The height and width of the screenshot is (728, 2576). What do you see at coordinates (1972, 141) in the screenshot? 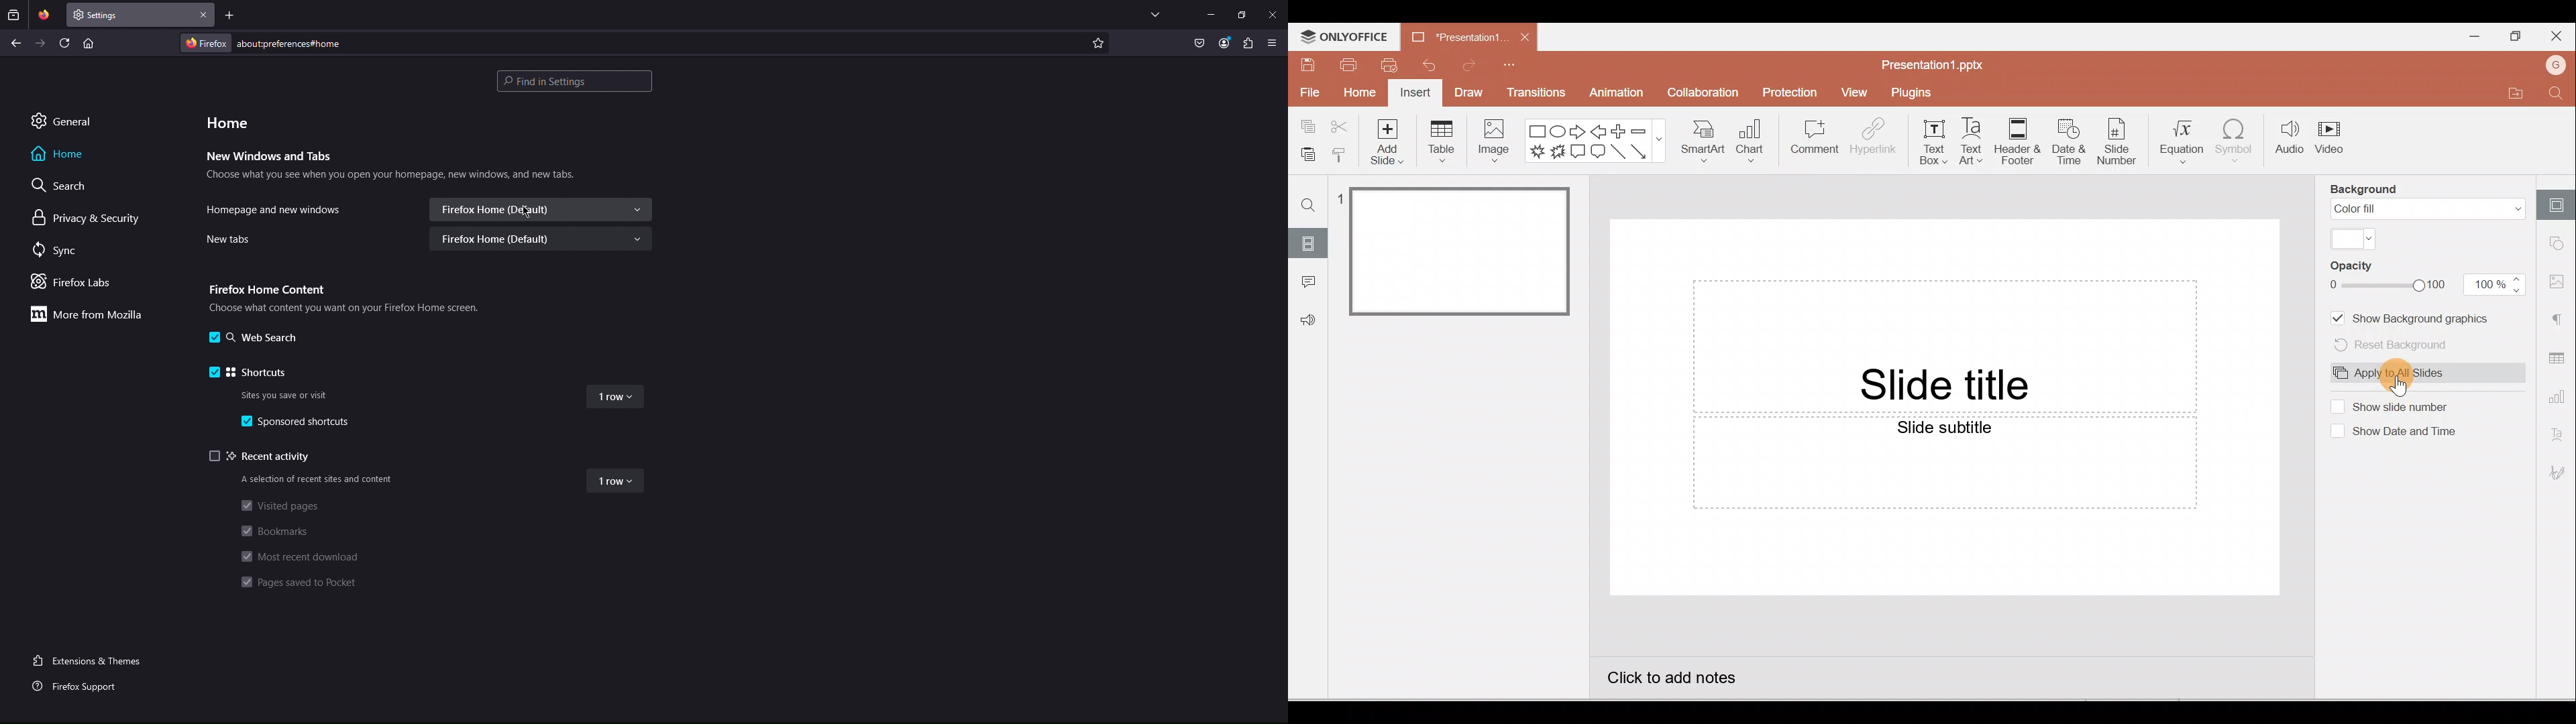
I see `Text Art` at bounding box center [1972, 141].